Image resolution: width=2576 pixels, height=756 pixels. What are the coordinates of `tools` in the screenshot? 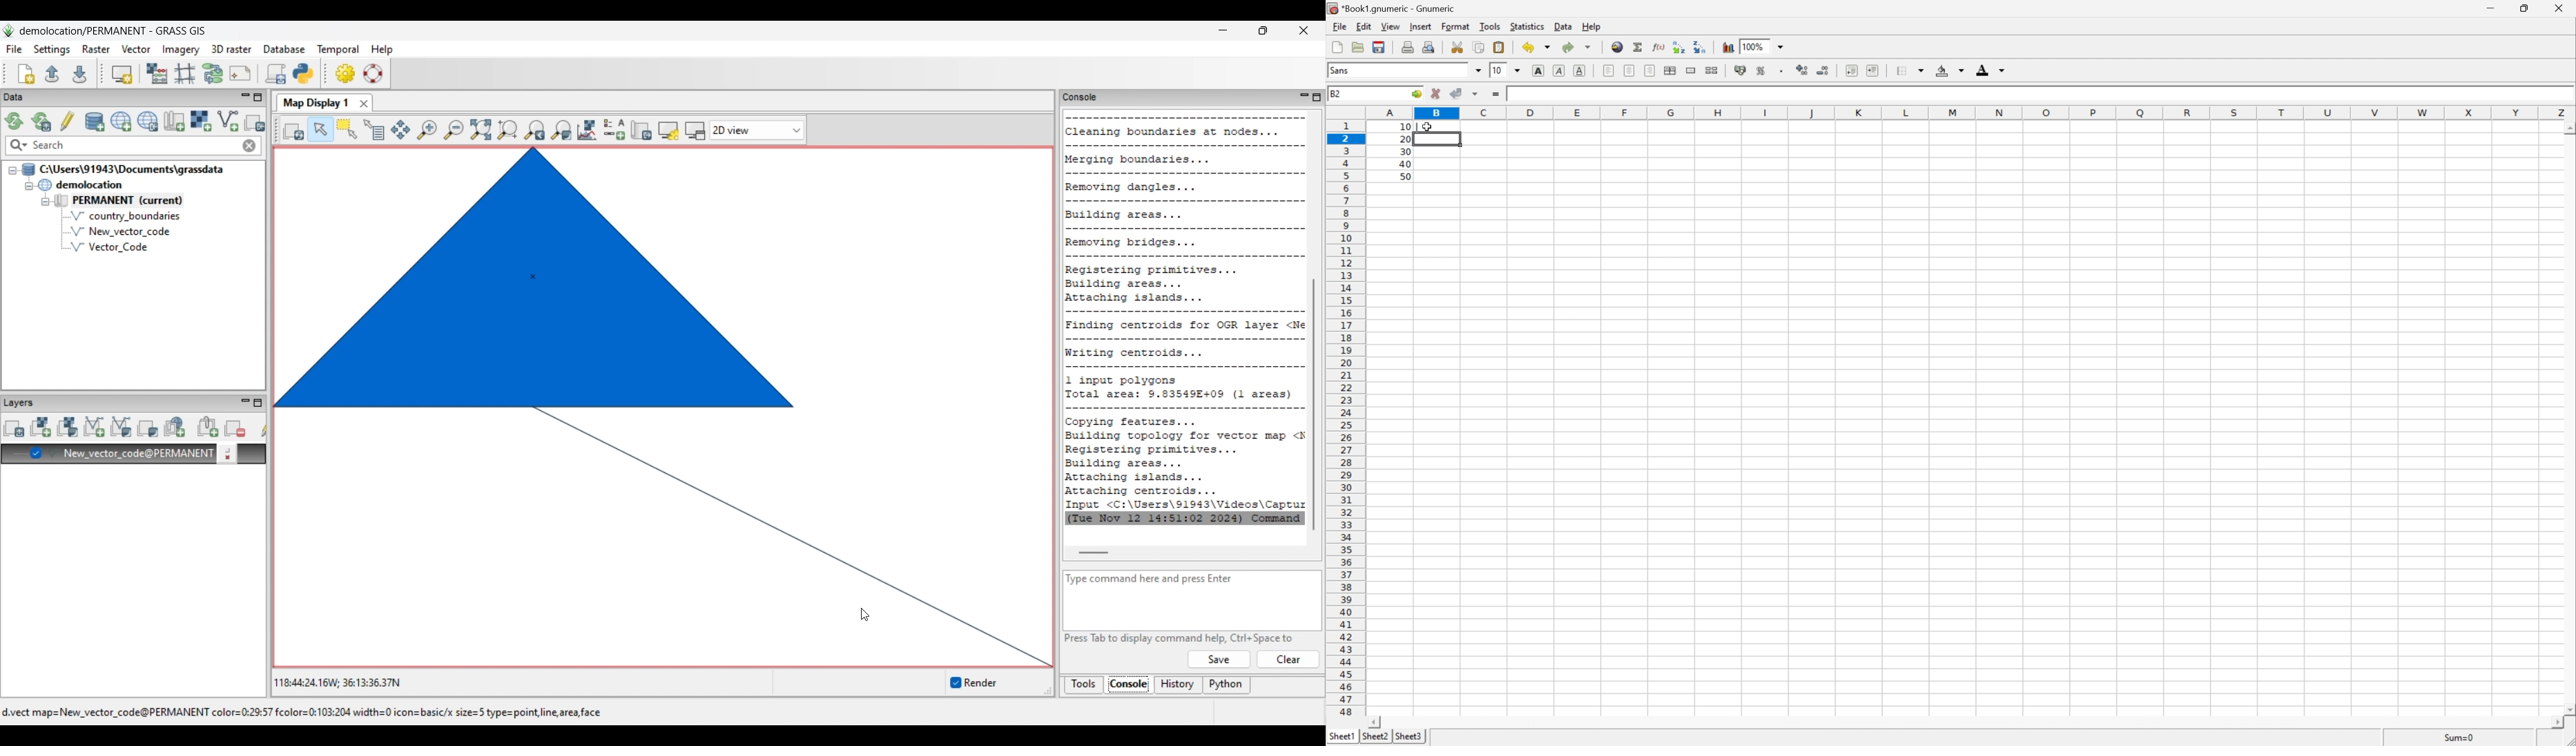 It's located at (1079, 96).